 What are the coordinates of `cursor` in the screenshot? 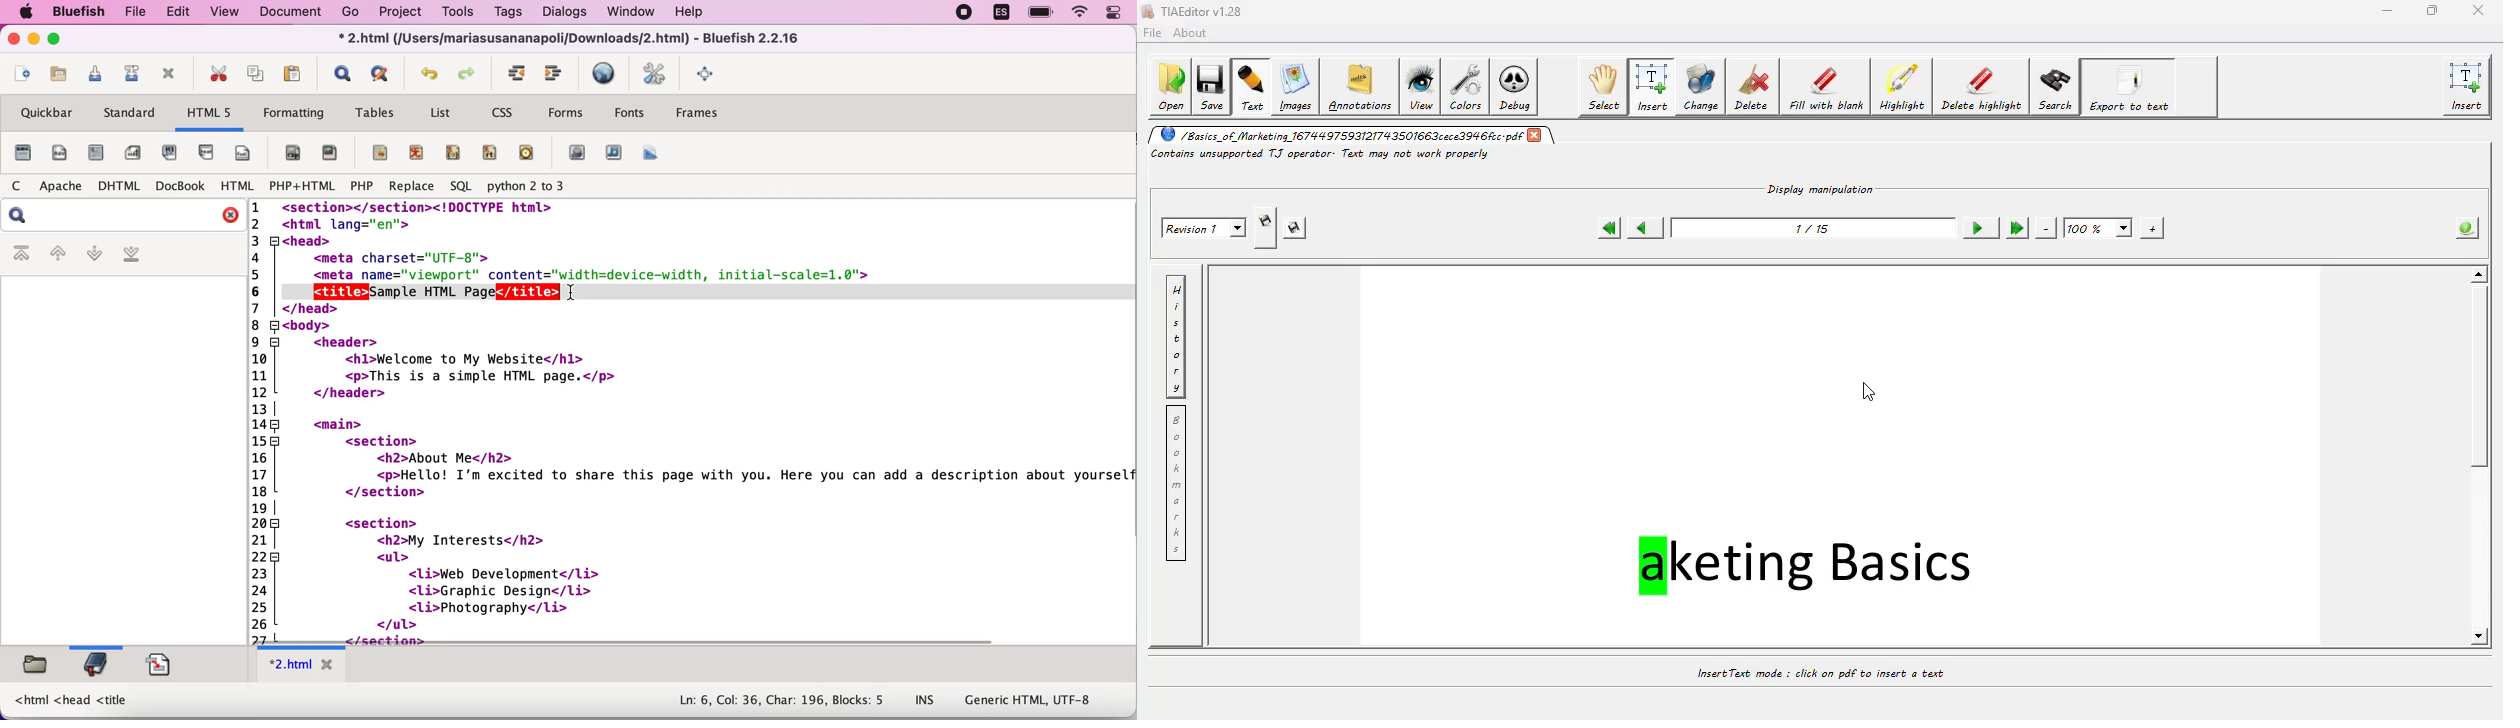 It's located at (578, 298).